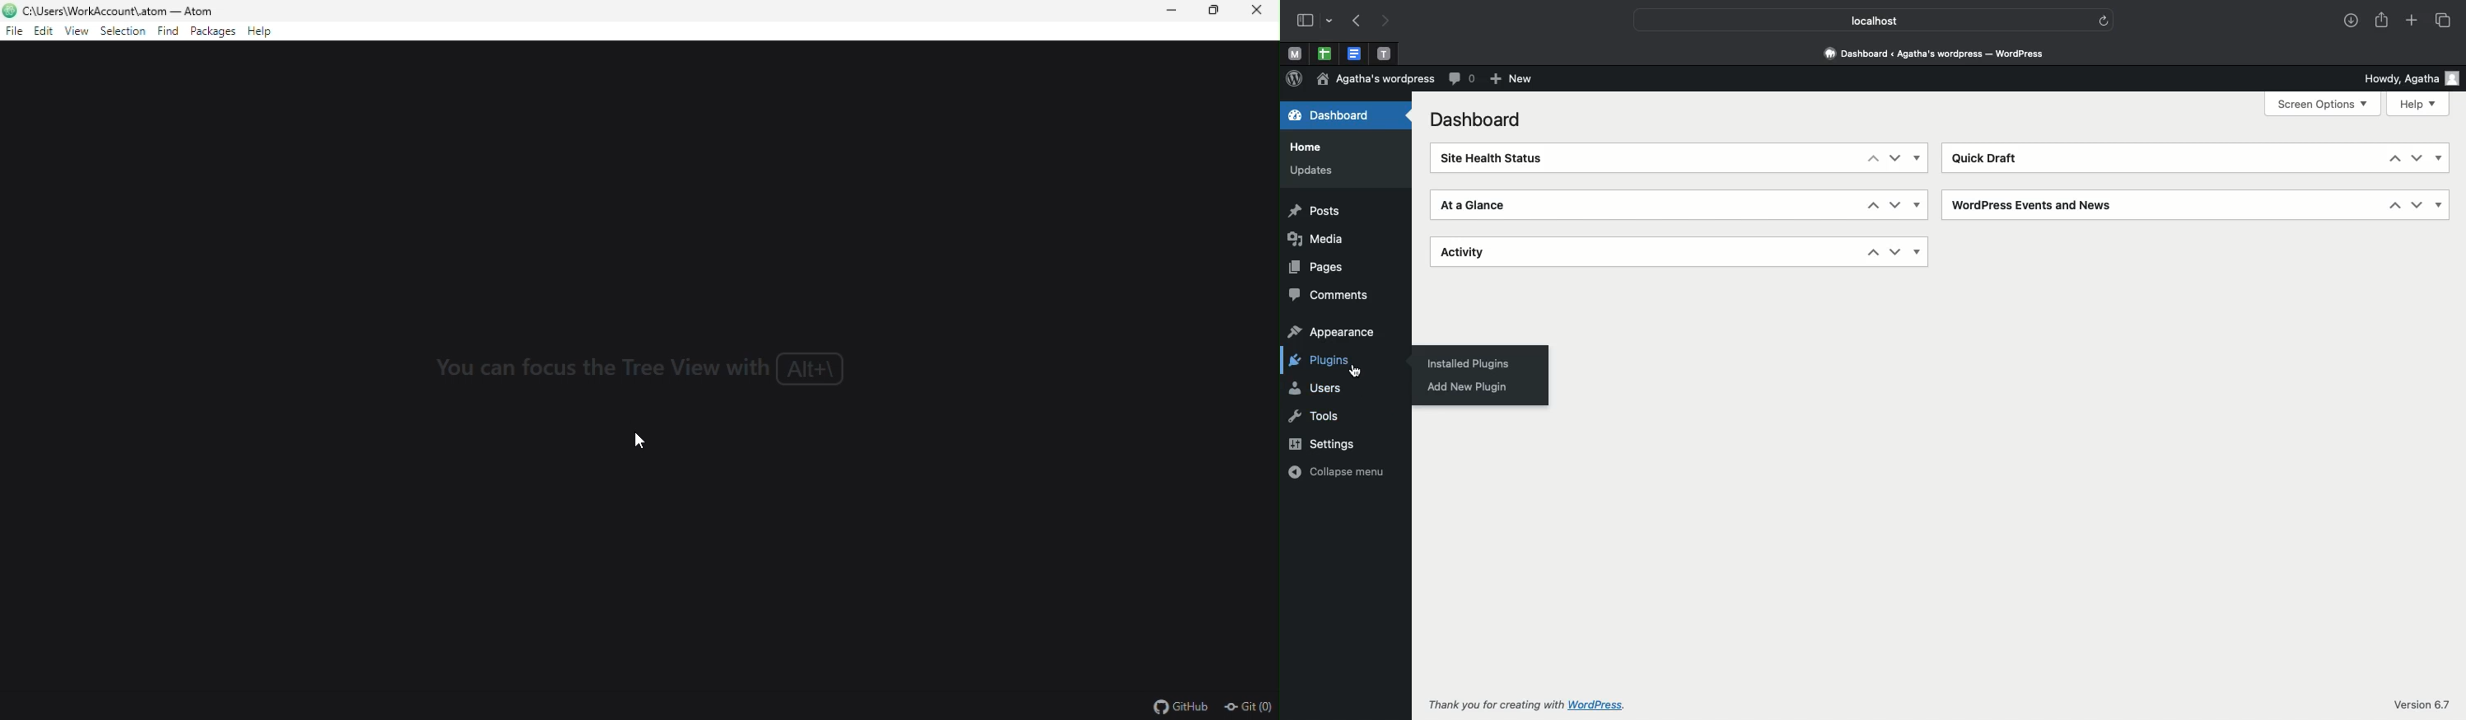 The height and width of the screenshot is (728, 2492). What do you see at coordinates (1895, 156) in the screenshot?
I see `Down` at bounding box center [1895, 156].